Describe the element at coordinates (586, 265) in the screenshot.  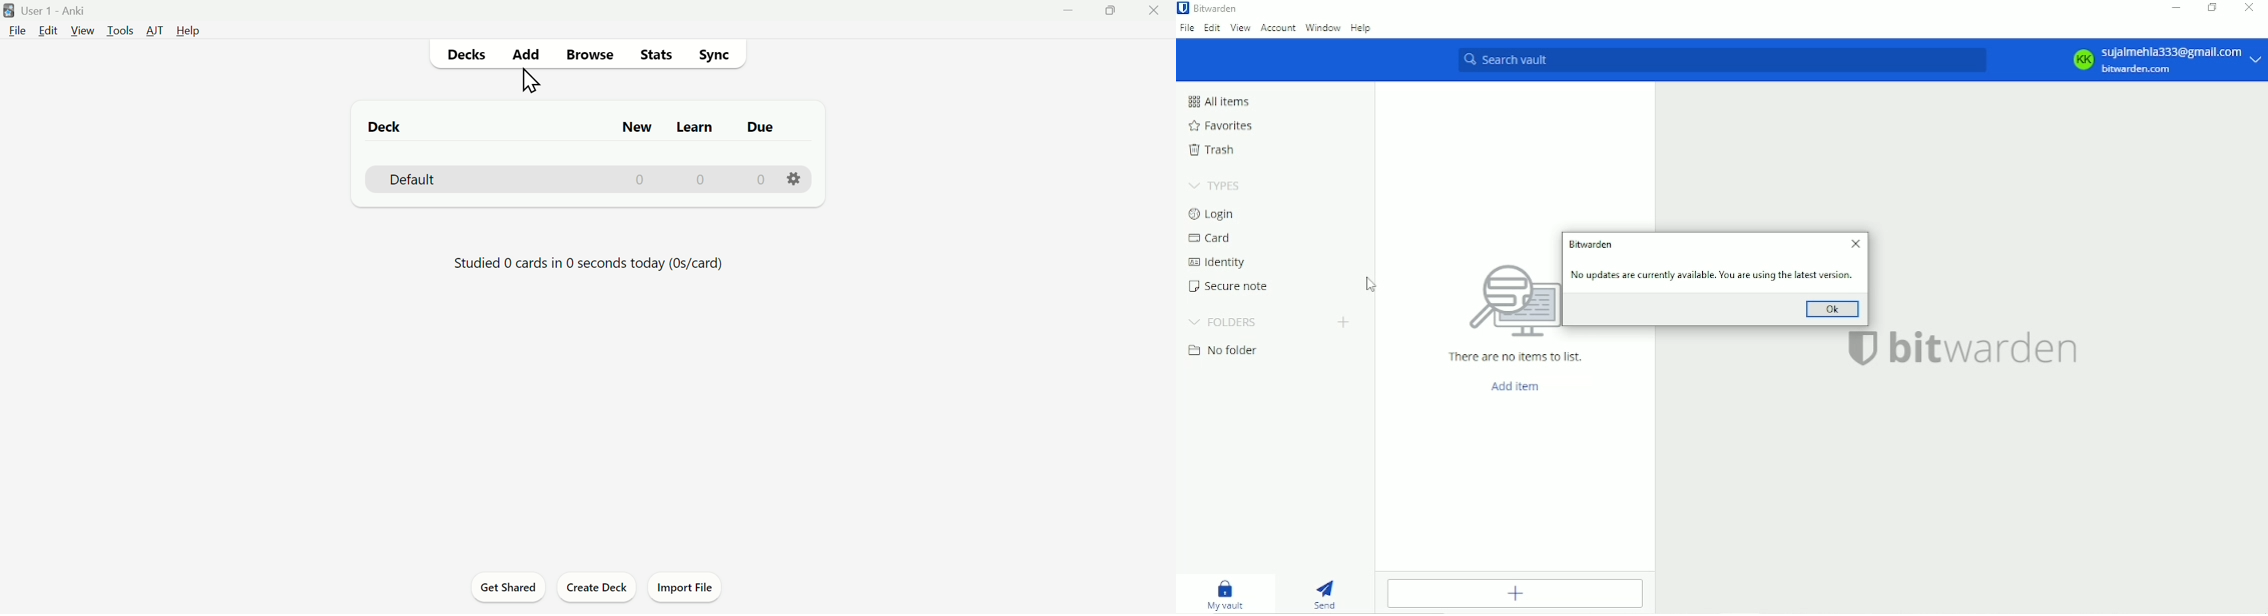
I see `Studied 0 cards in 0 seconds today (0s/card)` at that location.